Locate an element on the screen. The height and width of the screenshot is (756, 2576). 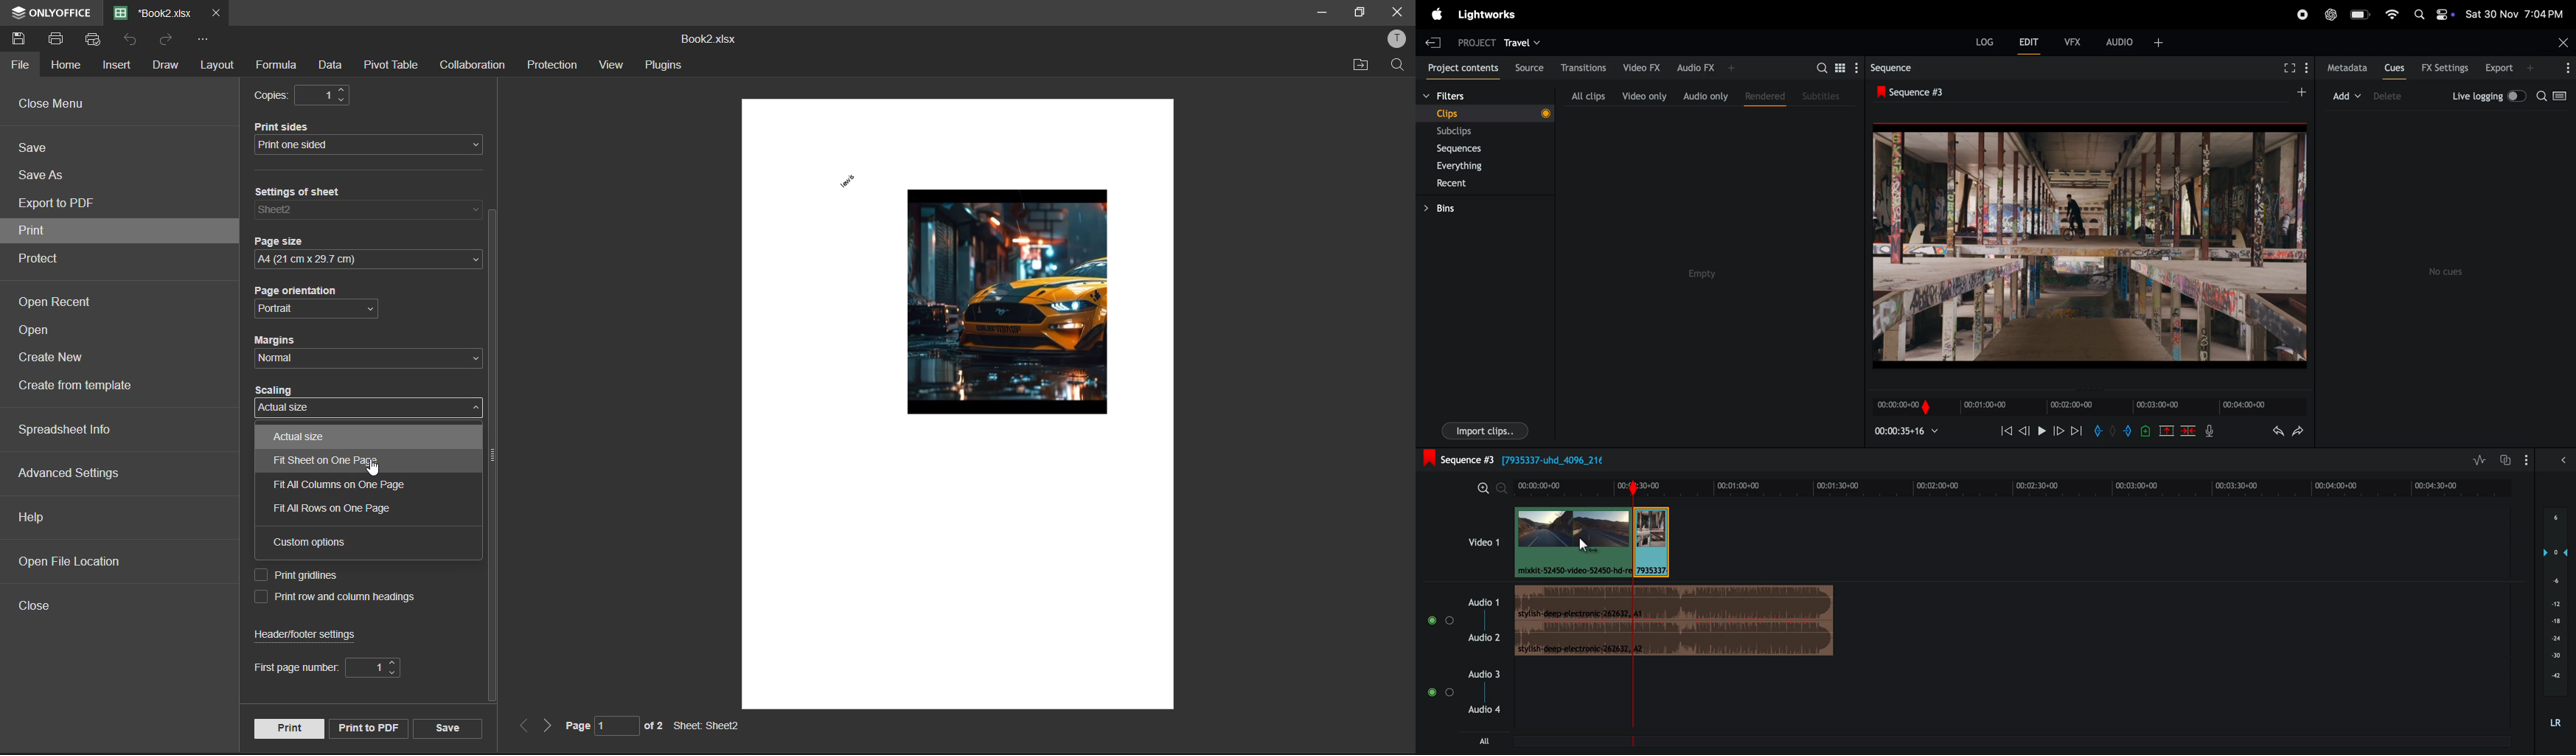
forward is located at coordinates (2059, 432).